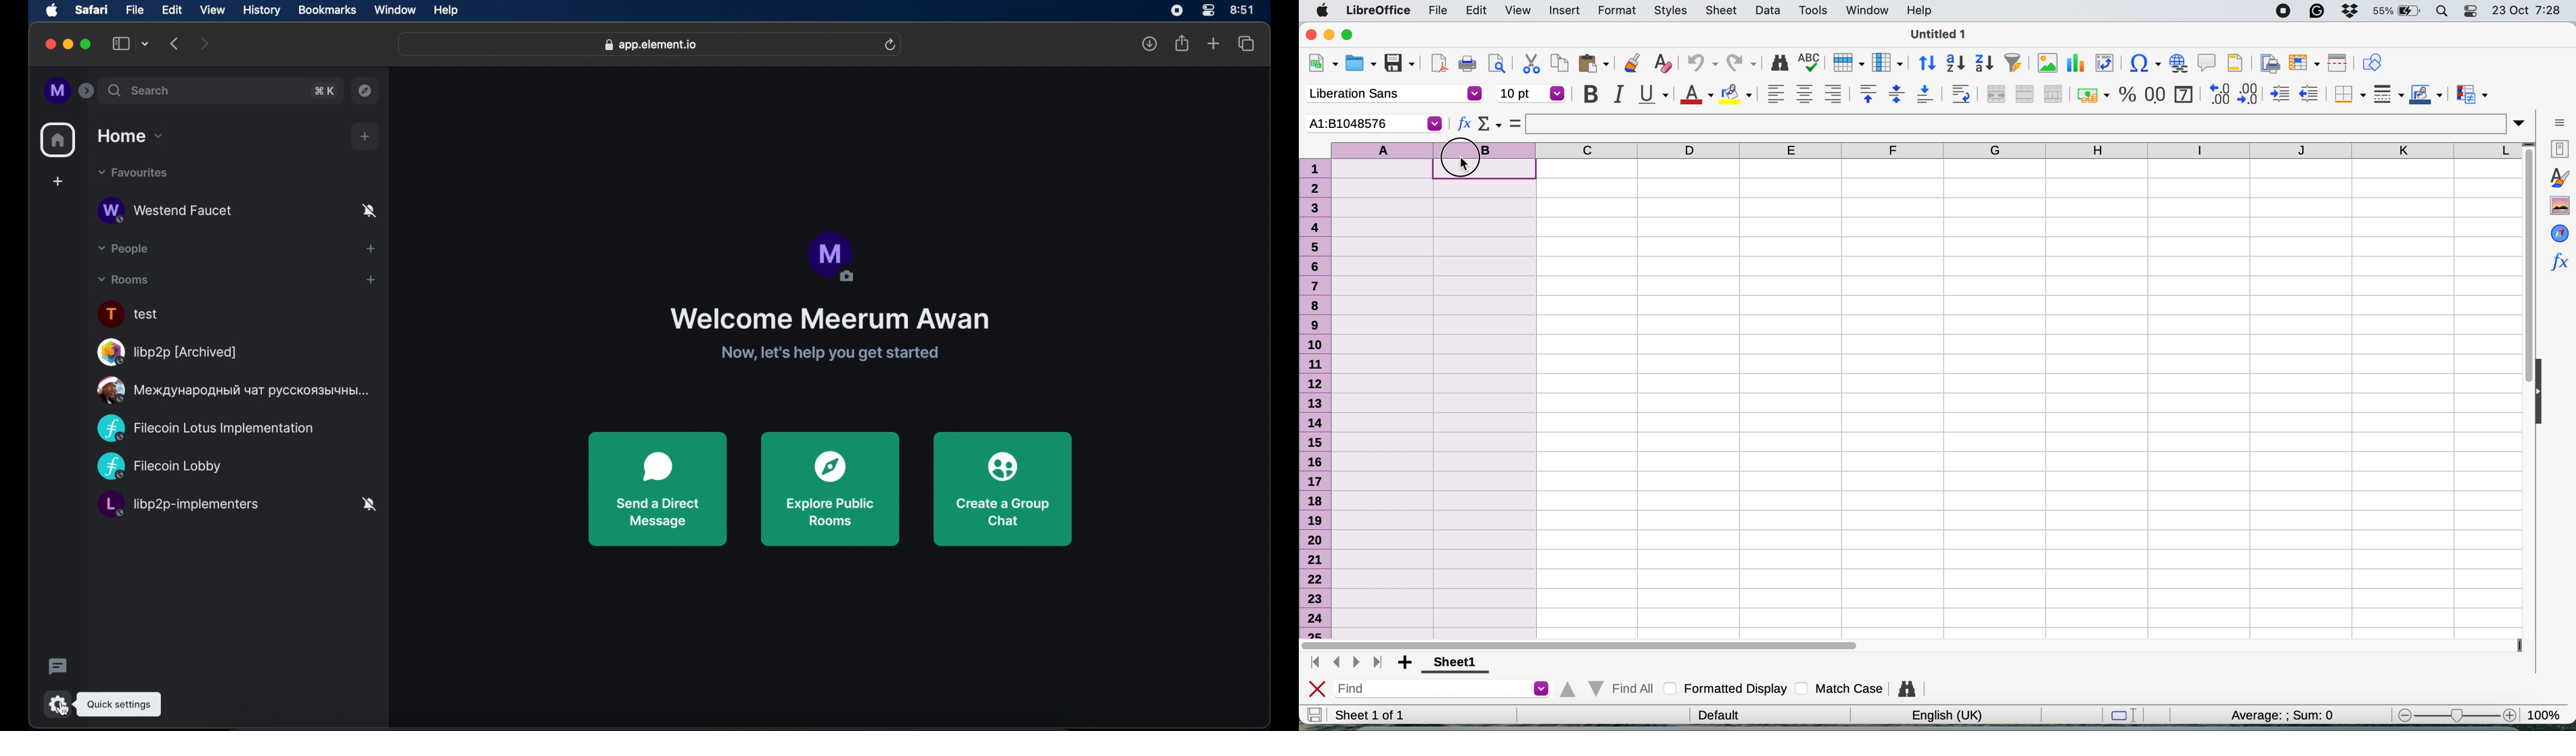 This screenshot has width=2576, height=756. Describe the element at coordinates (262, 11) in the screenshot. I see `history` at that location.